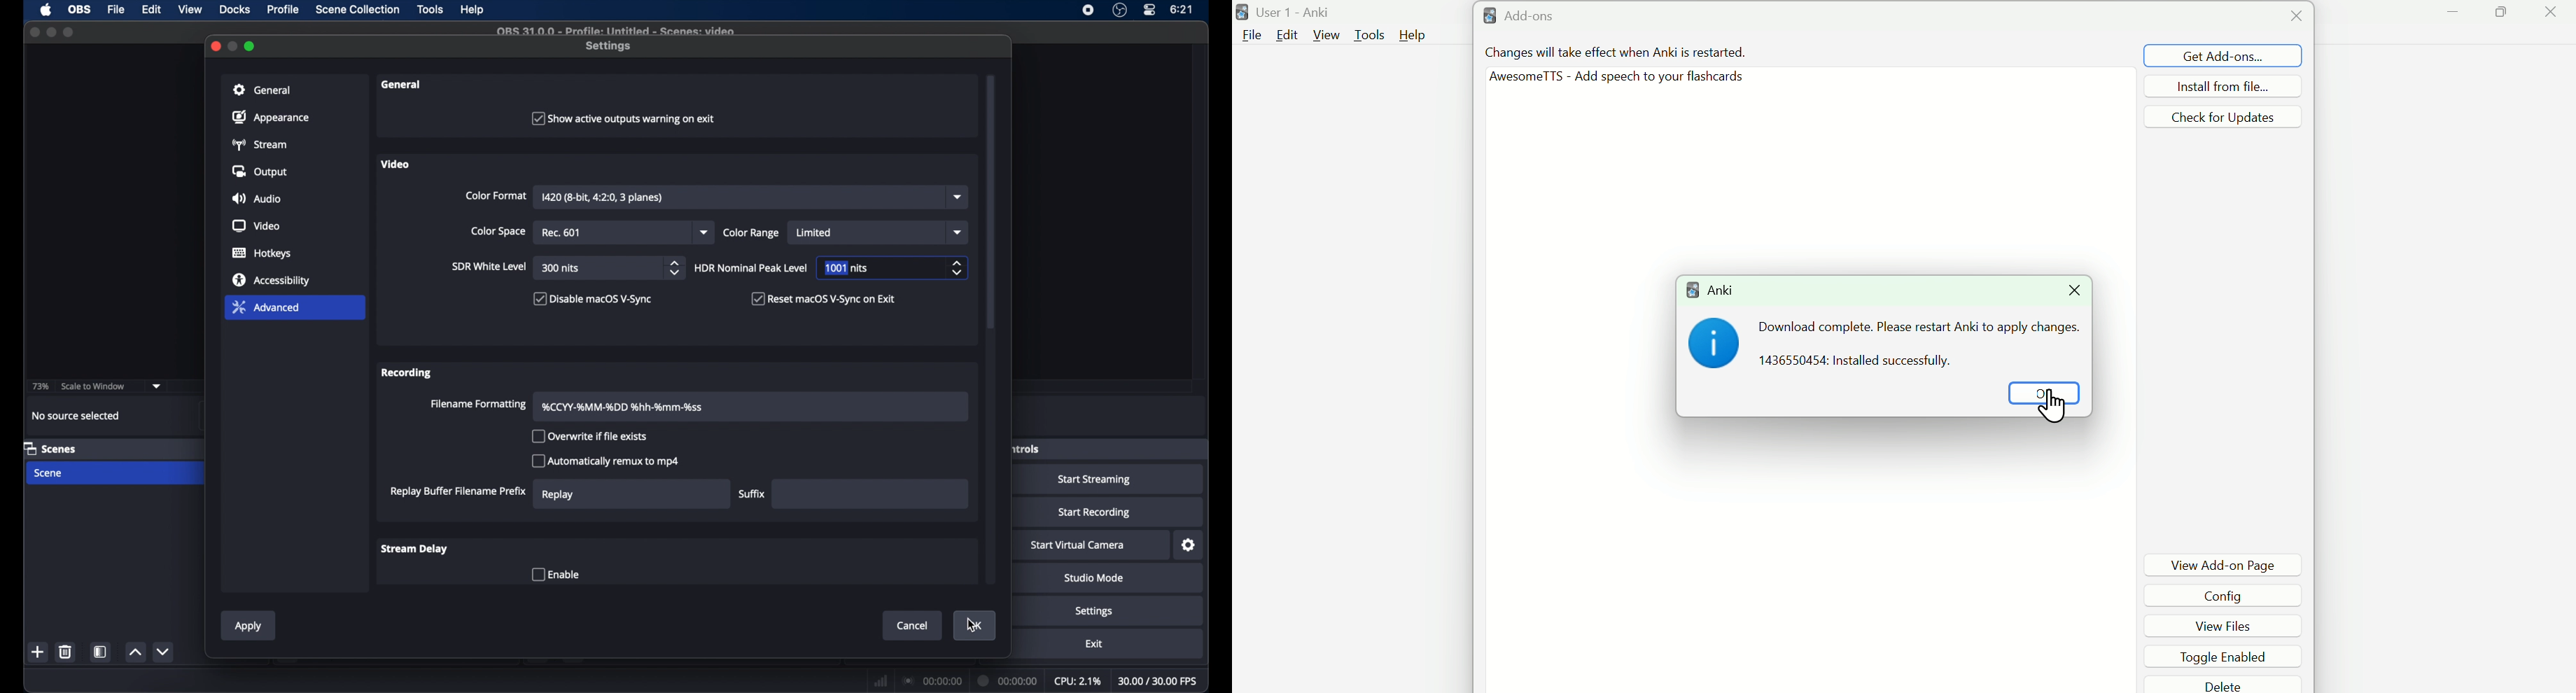 The image size is (2576, 700). What do you see at coordinates (51, 32) in the screenshot?
I see `minimize` at bounding box center [51, 32].